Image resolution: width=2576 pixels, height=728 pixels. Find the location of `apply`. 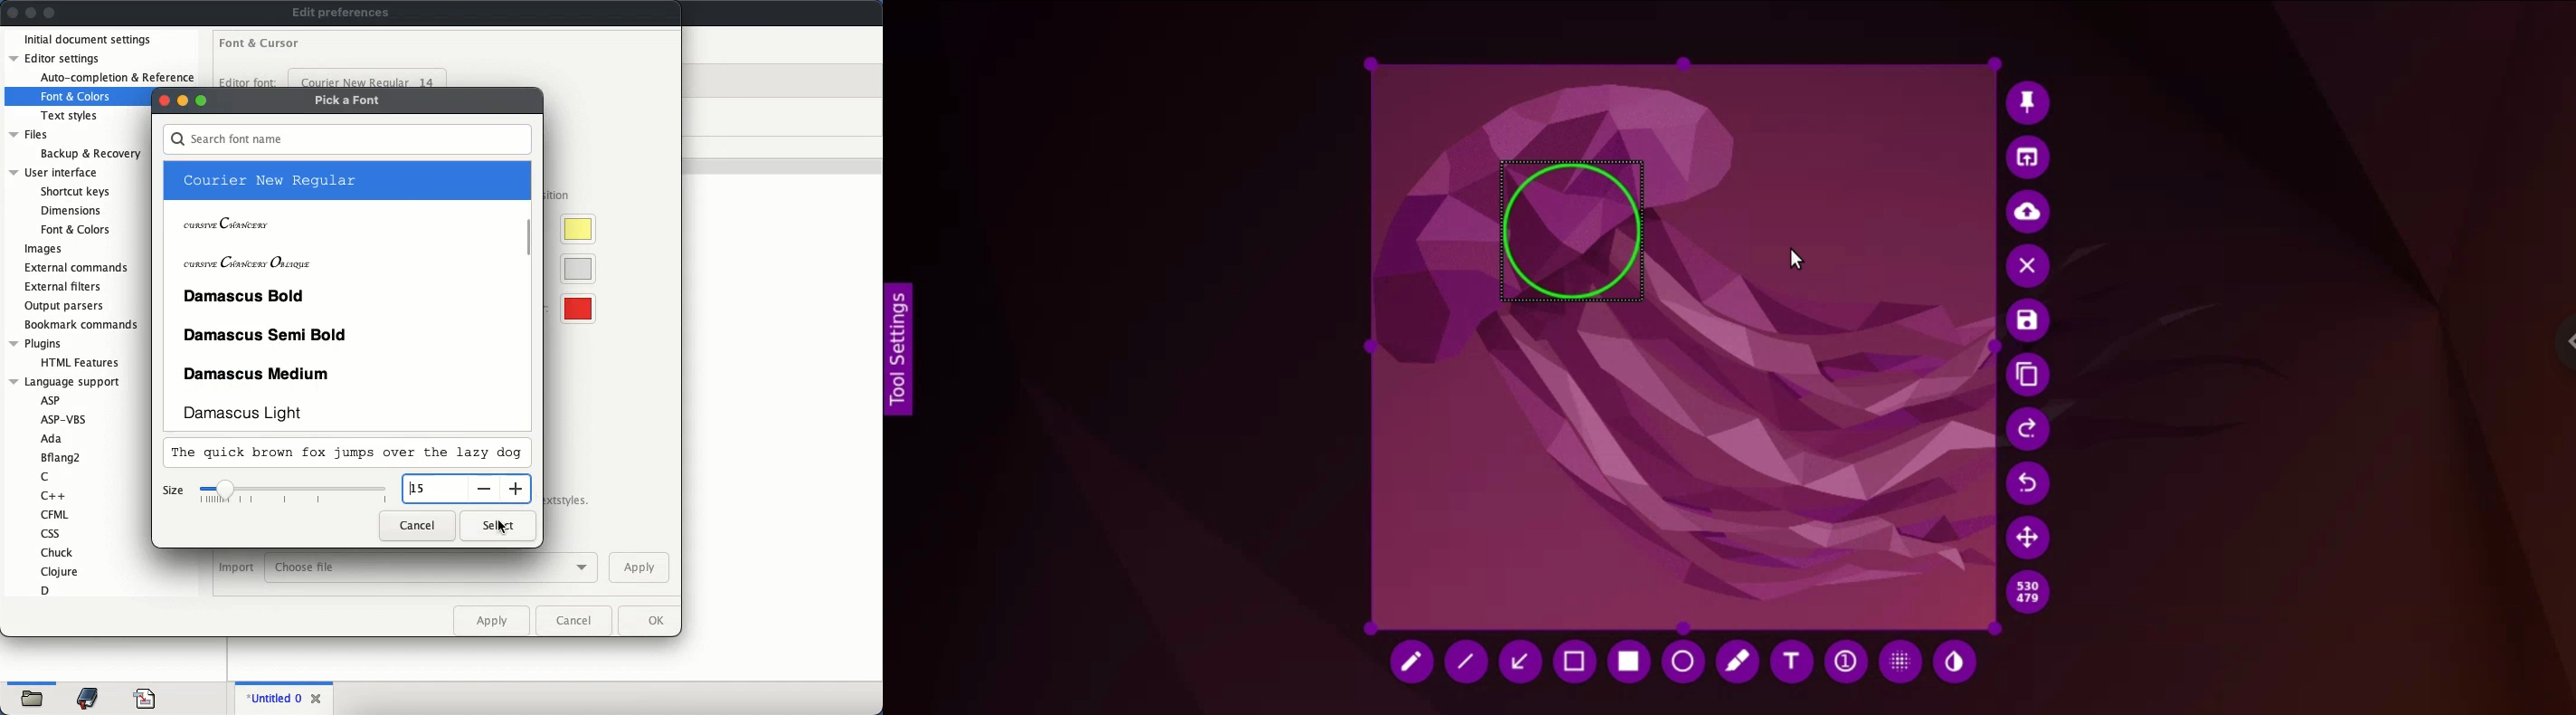

apply is located at coordinates (491, 620).